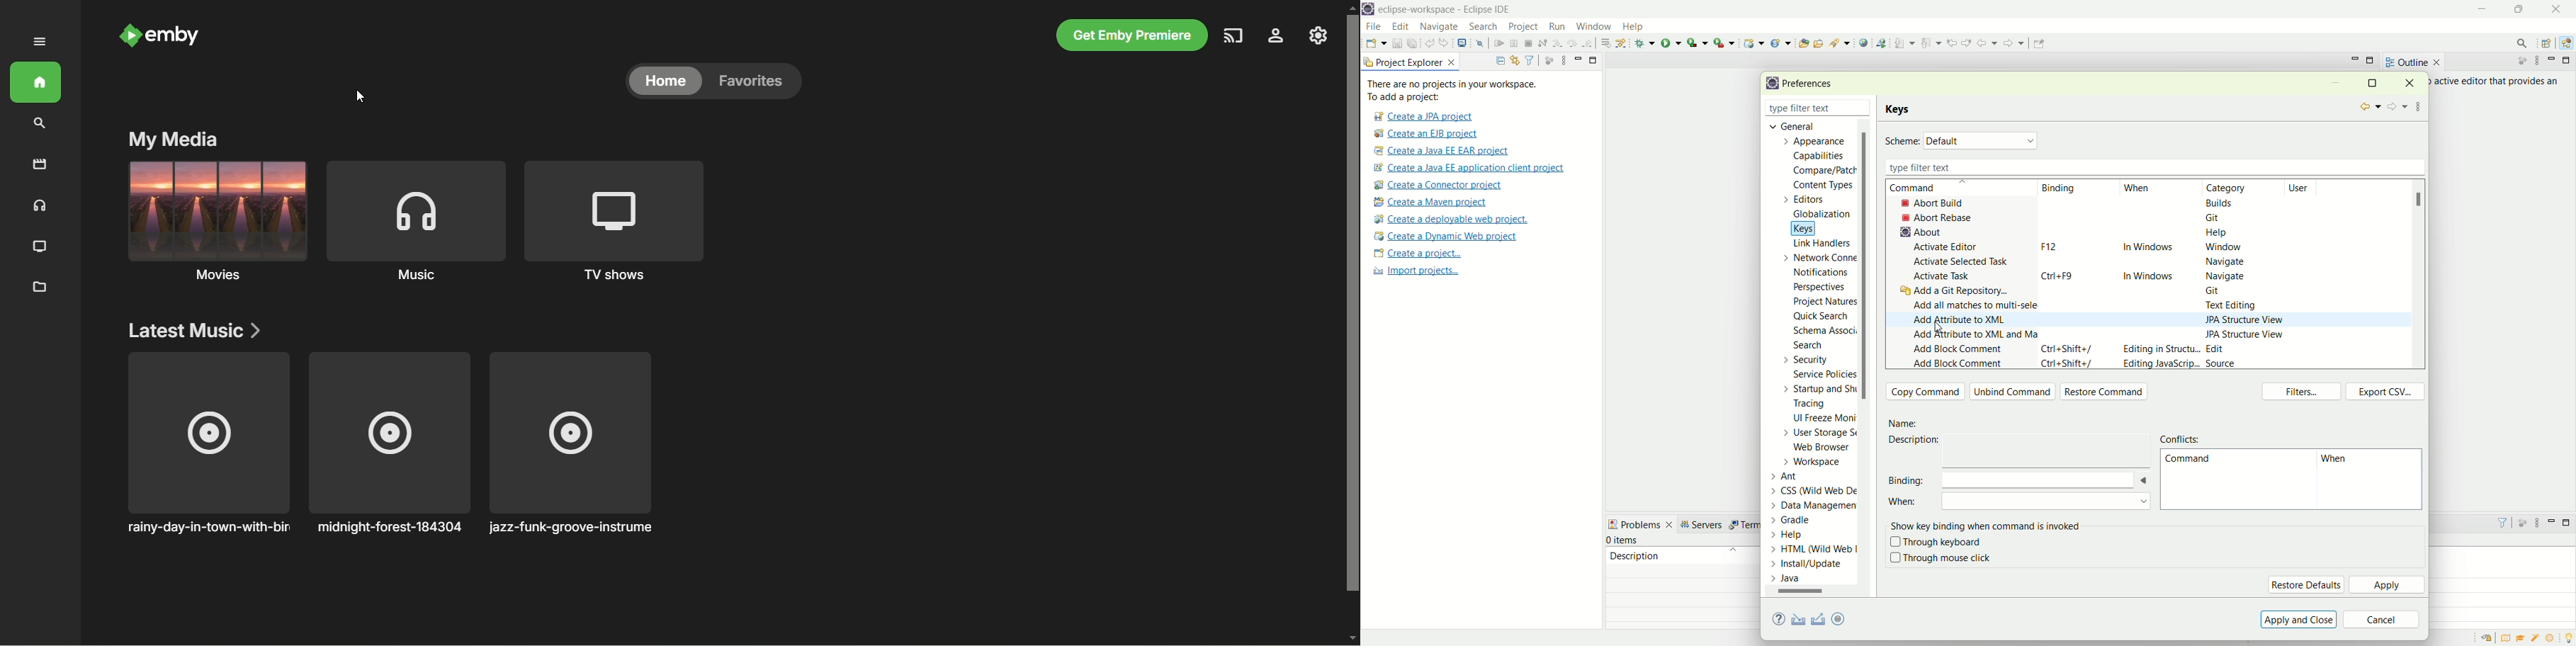 This screenshot has height=672, width=2576. I want to click on open web browser, so click(1864, 43).